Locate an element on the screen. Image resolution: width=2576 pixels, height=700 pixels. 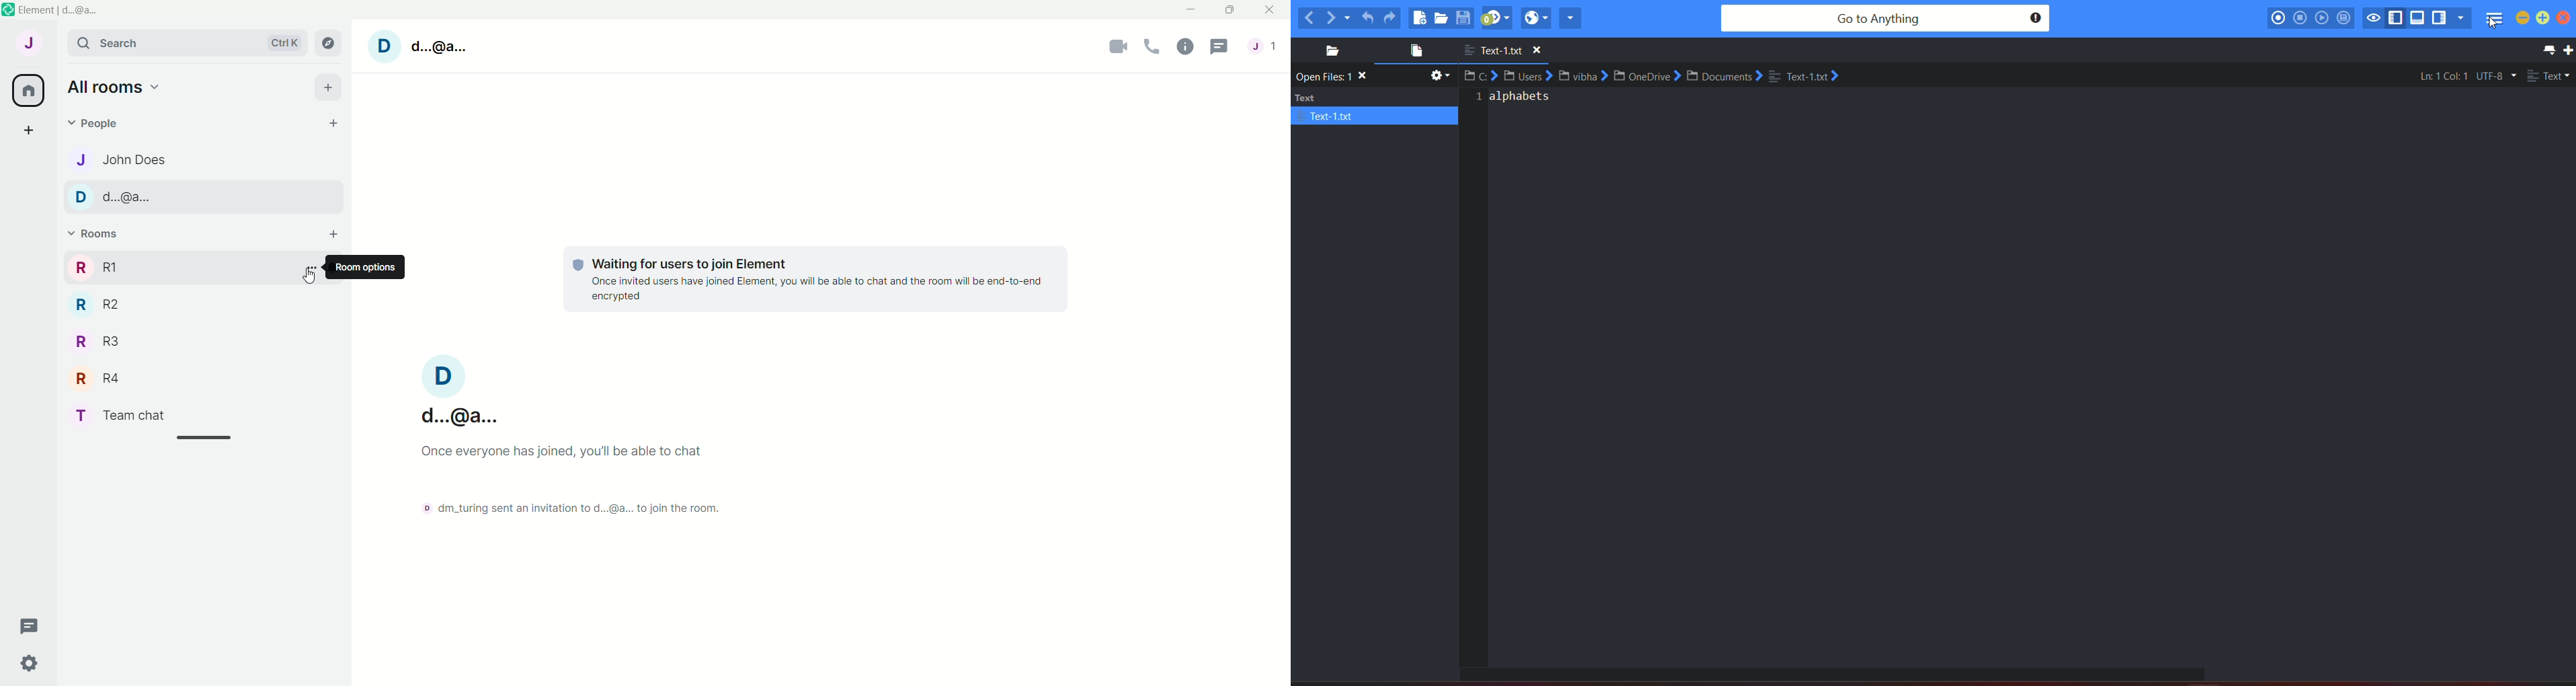
previous is located at coordinates (1308, 17).